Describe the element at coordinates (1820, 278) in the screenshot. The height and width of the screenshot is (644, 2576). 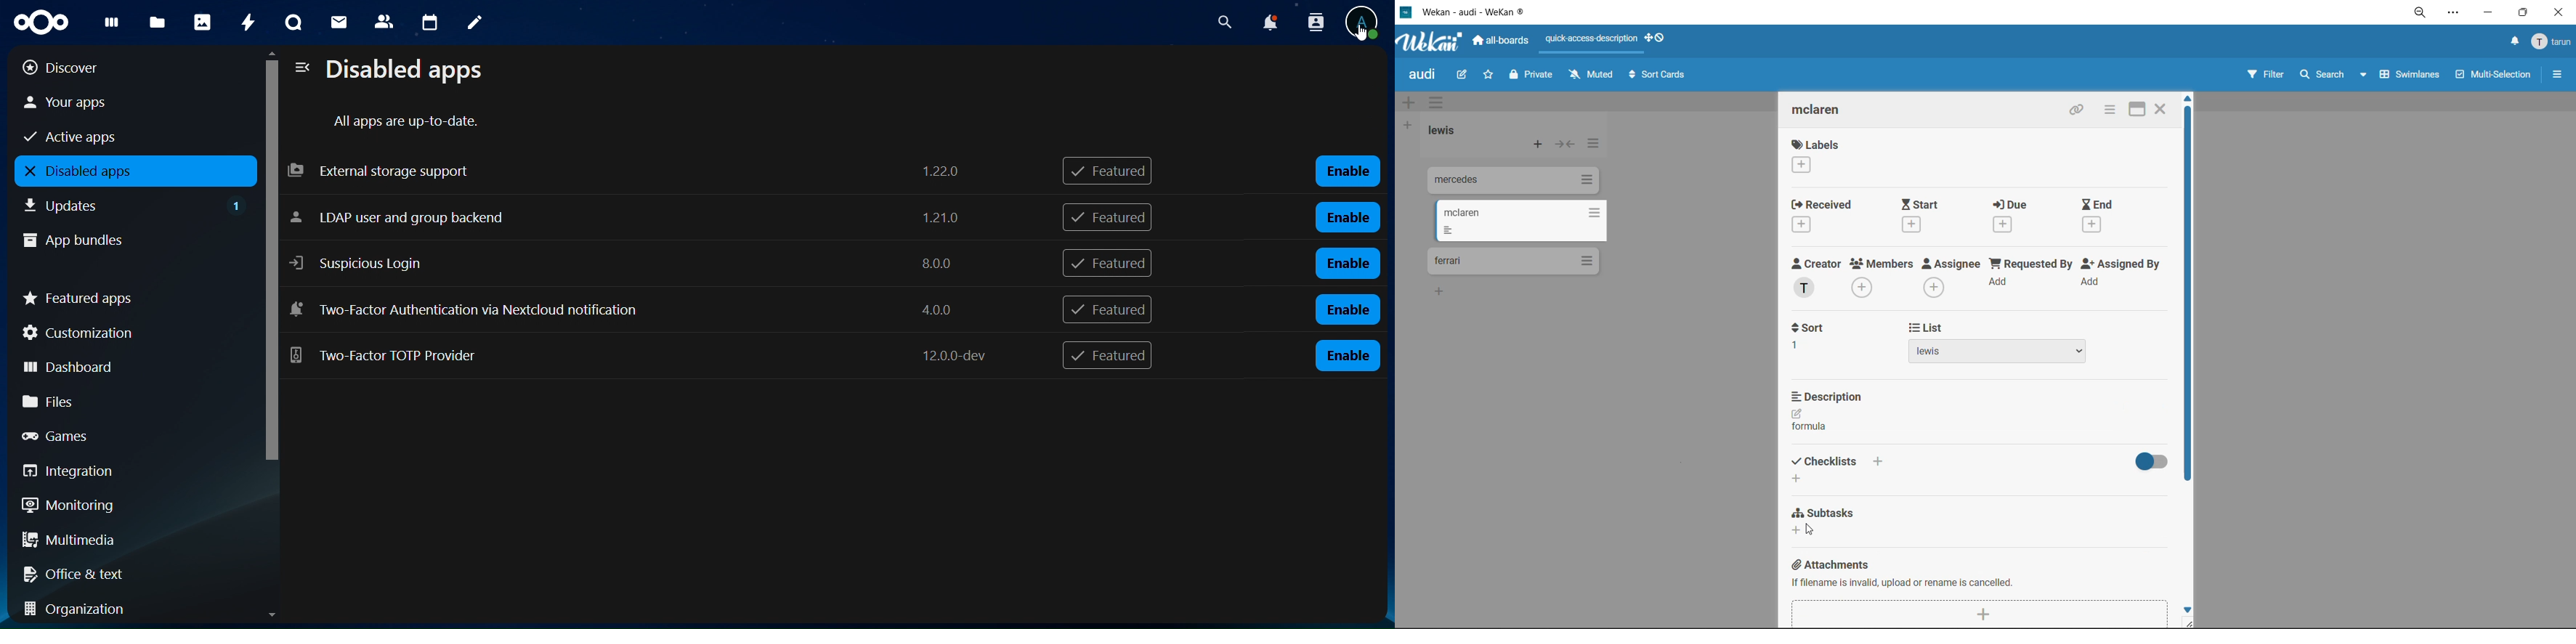
I see `creator` at that location.